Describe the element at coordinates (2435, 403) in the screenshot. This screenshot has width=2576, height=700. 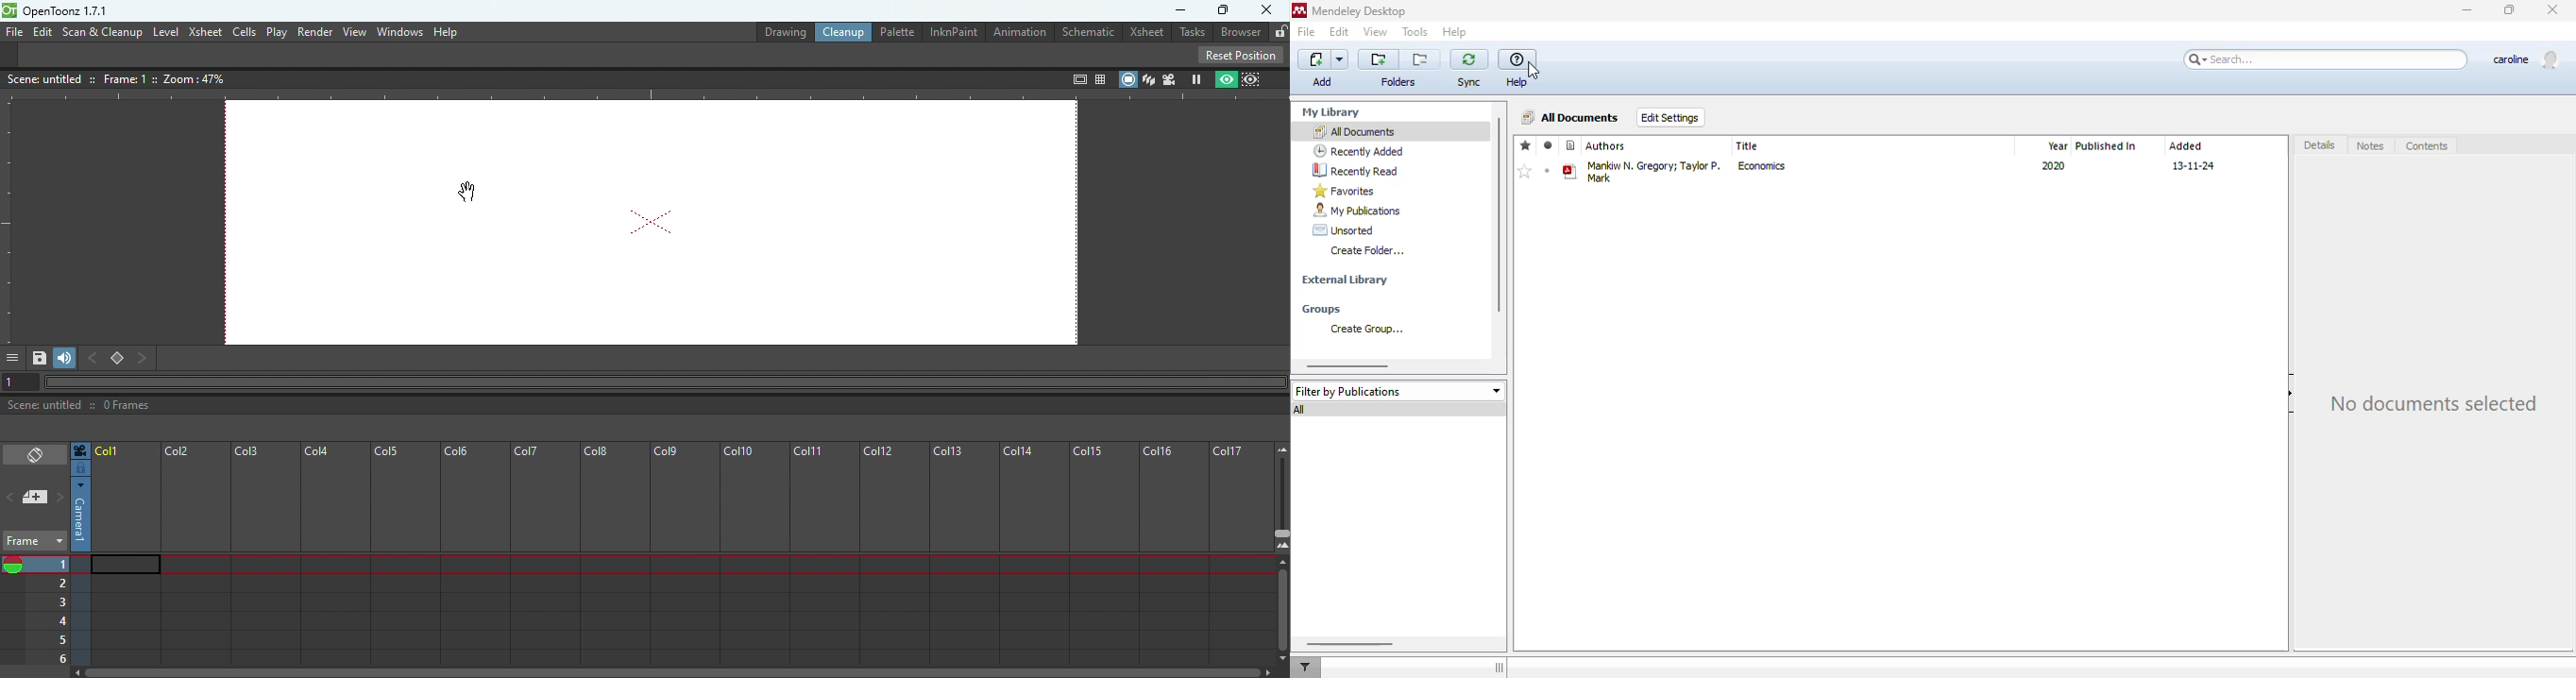
I see `no documents selected` at that location.